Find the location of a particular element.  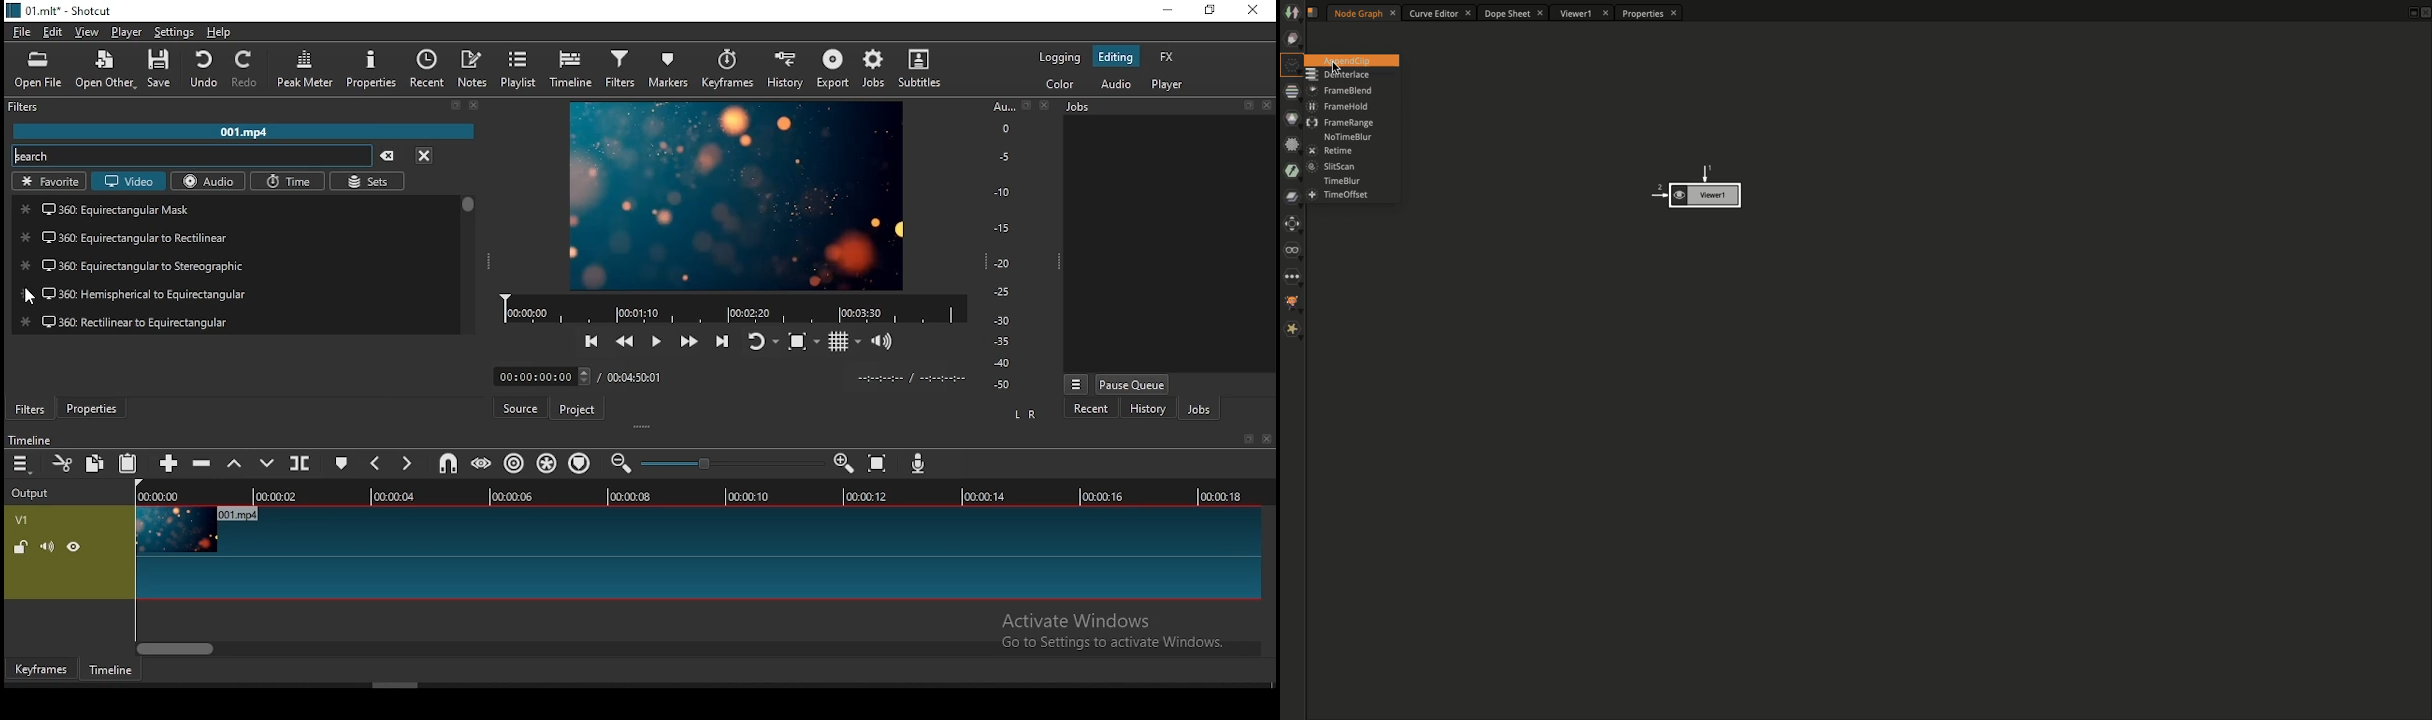

show volume control is located at coordinates (885, 340).